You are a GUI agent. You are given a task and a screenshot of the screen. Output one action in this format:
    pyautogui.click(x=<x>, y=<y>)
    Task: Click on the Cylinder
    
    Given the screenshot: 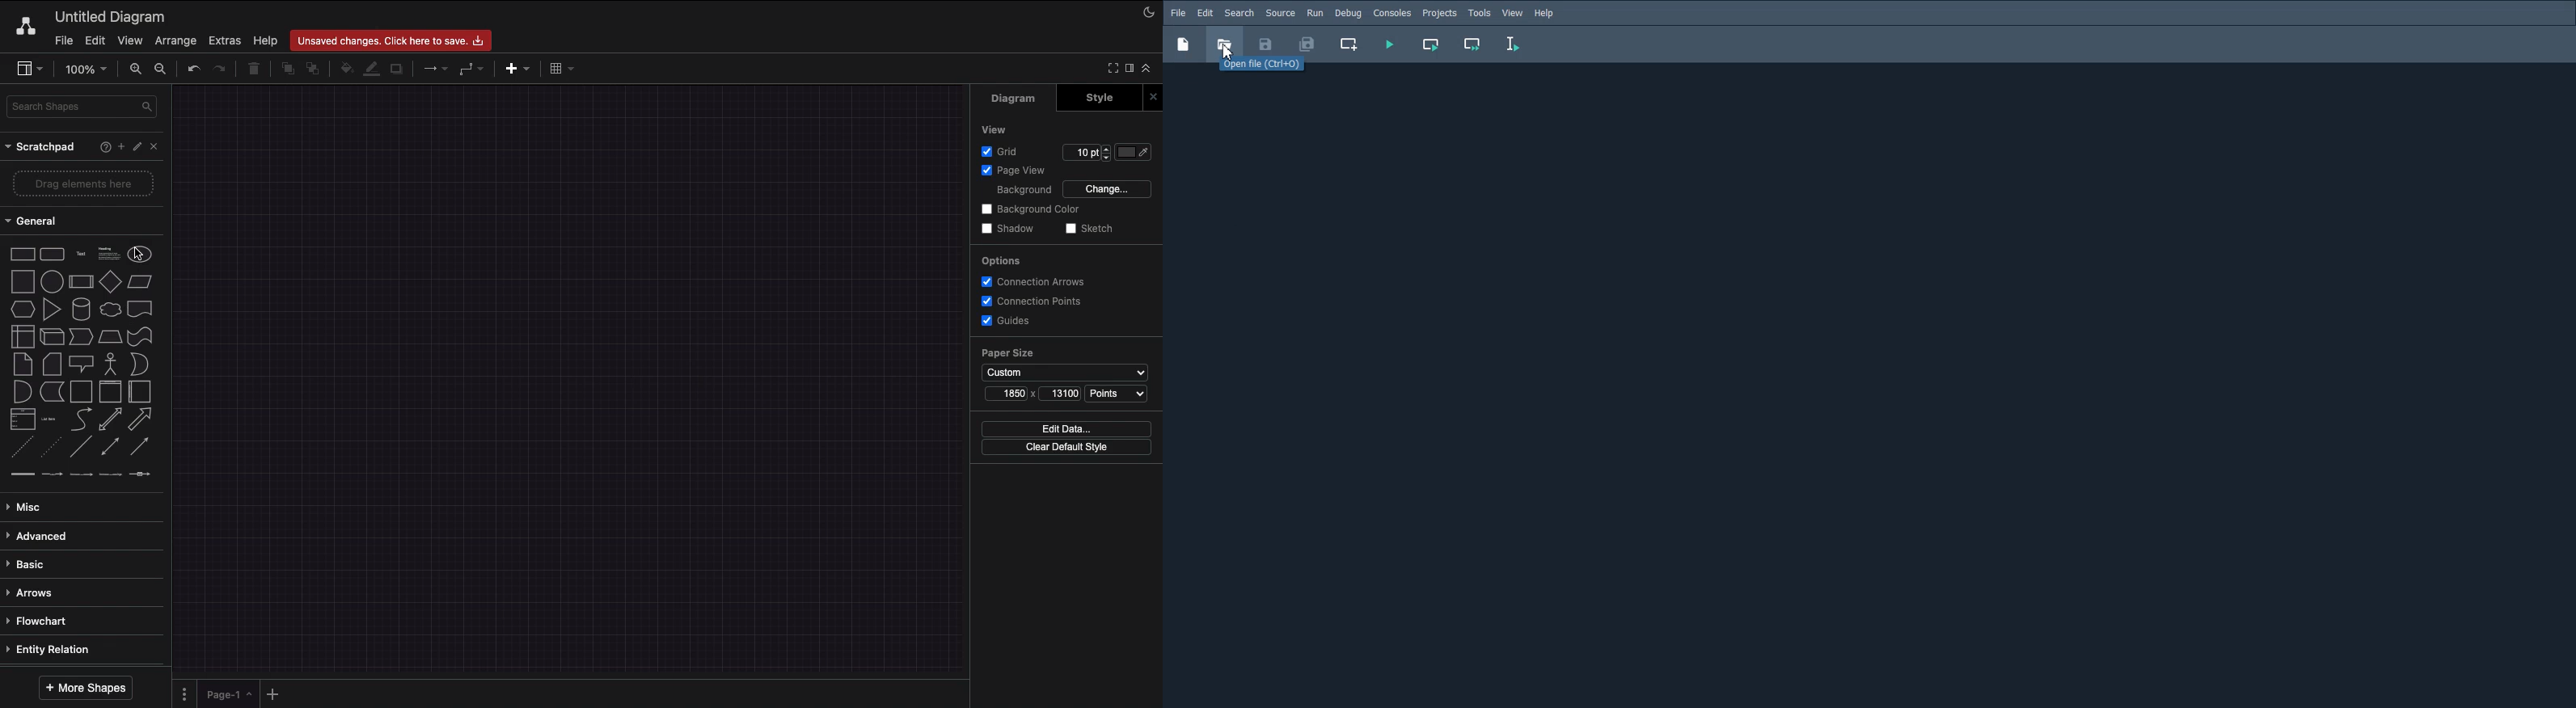 What is the action you would take?
    pyautogui.click(x=81, y=310)
    